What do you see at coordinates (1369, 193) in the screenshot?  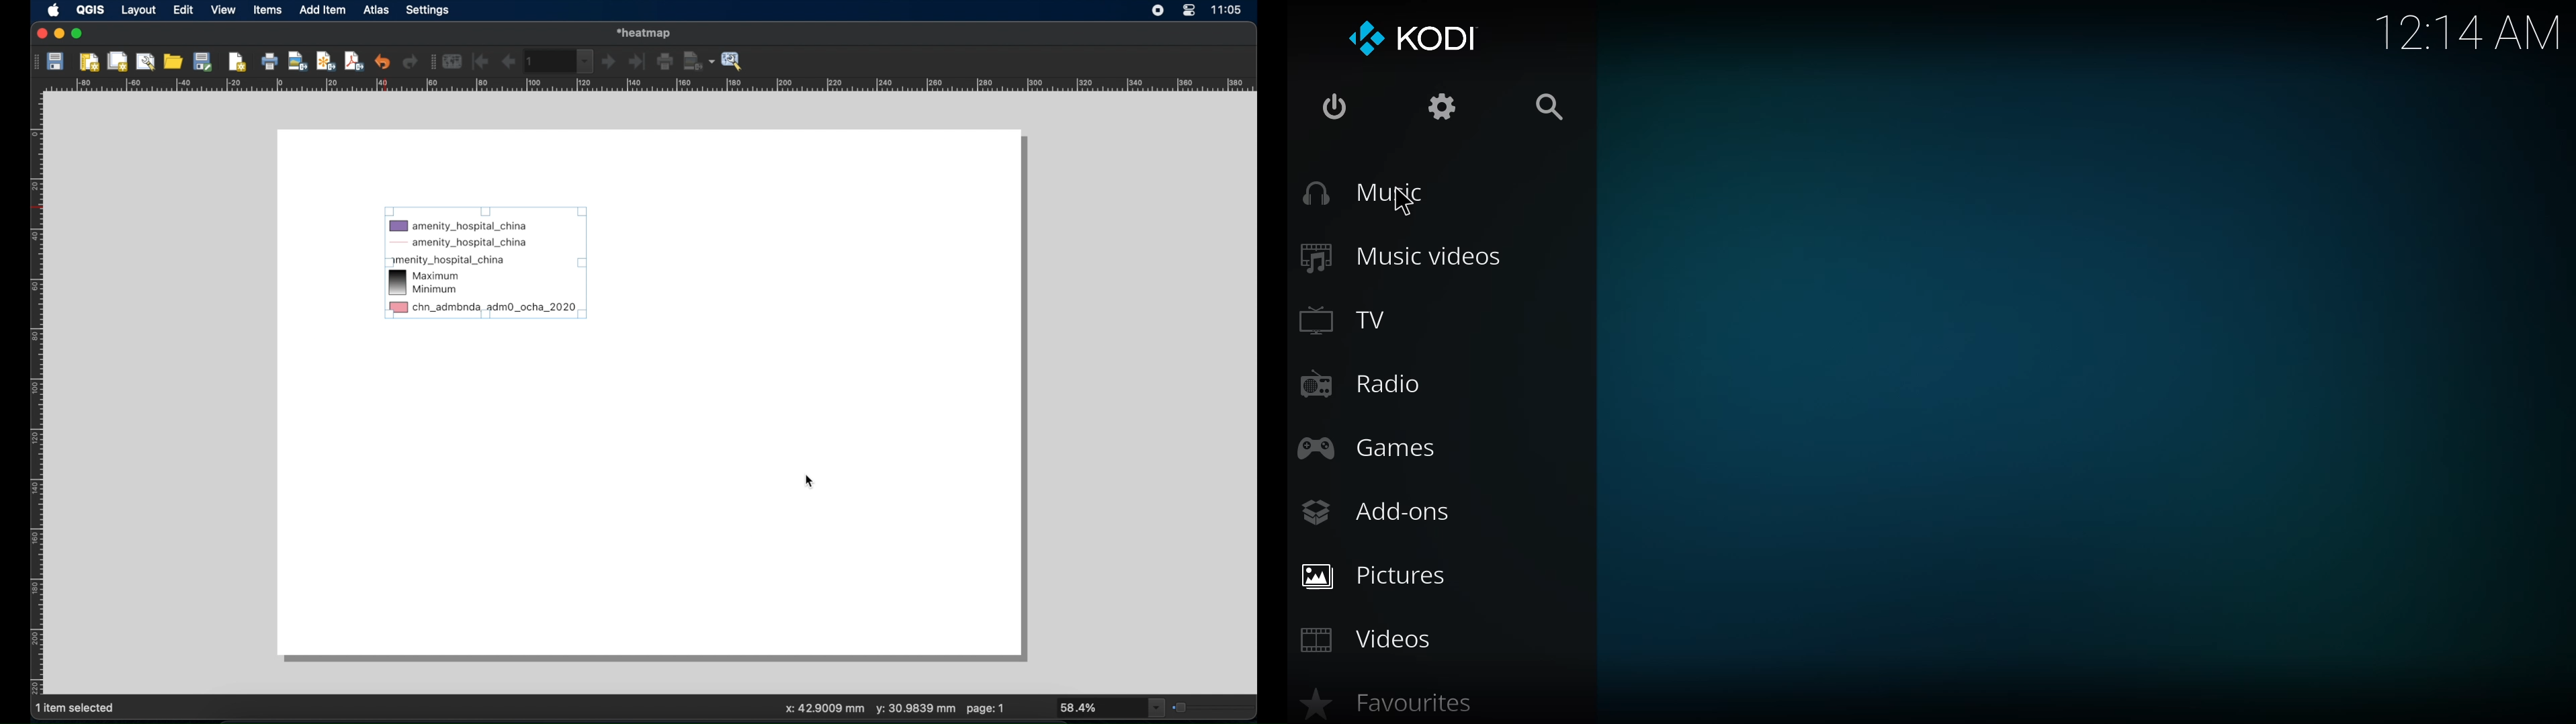 I see `music` at bounding box center [1369, 193].